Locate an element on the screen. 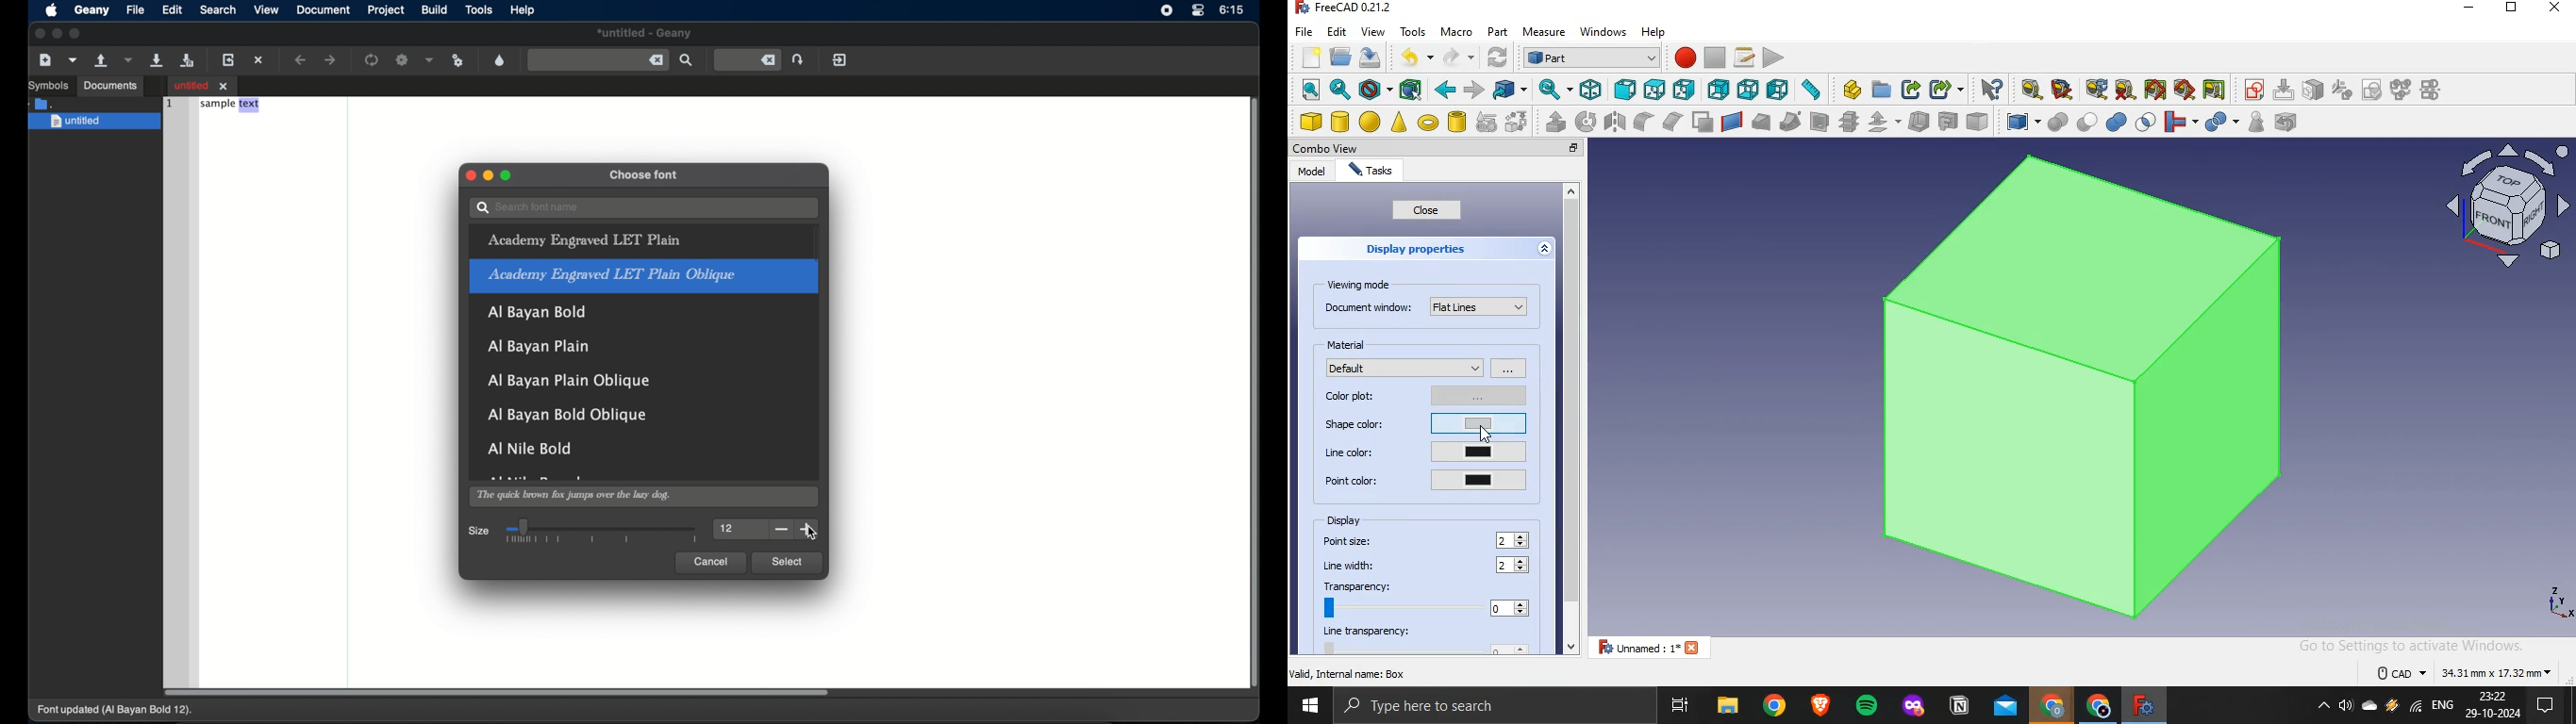  undo is located at coordinates (1408, 57).